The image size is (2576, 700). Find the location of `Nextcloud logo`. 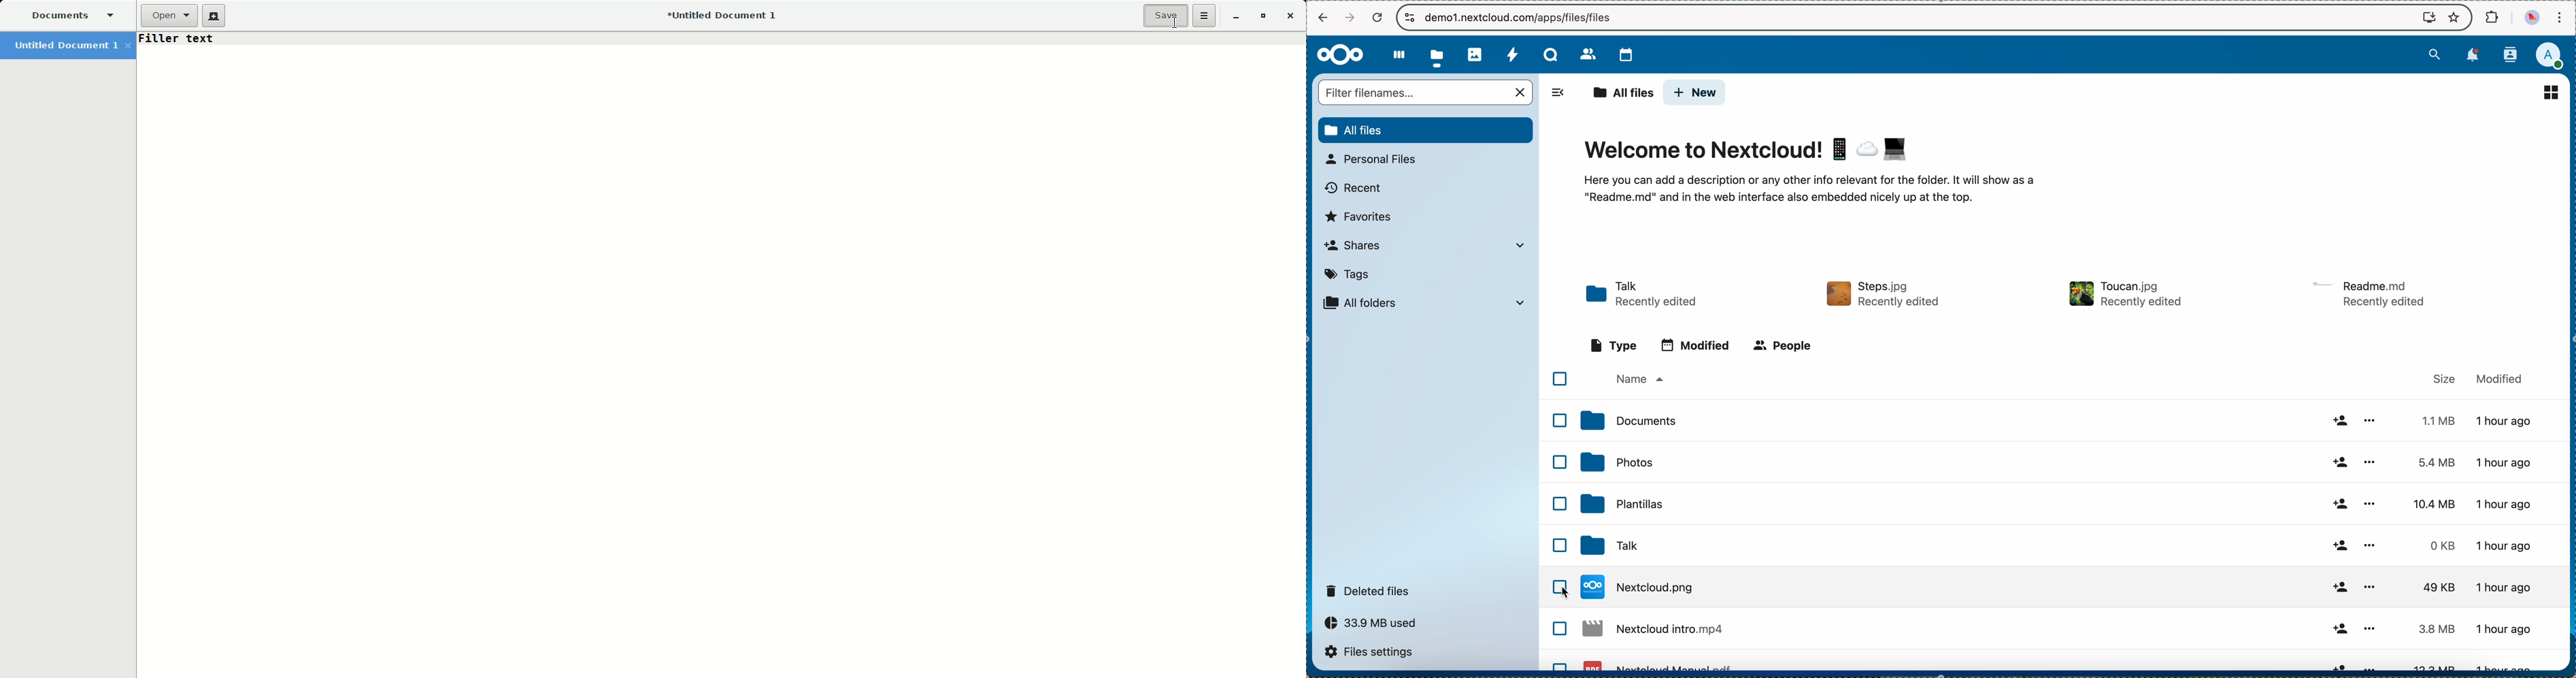

Nextcloud logo is located at coordinates (1339, 54).